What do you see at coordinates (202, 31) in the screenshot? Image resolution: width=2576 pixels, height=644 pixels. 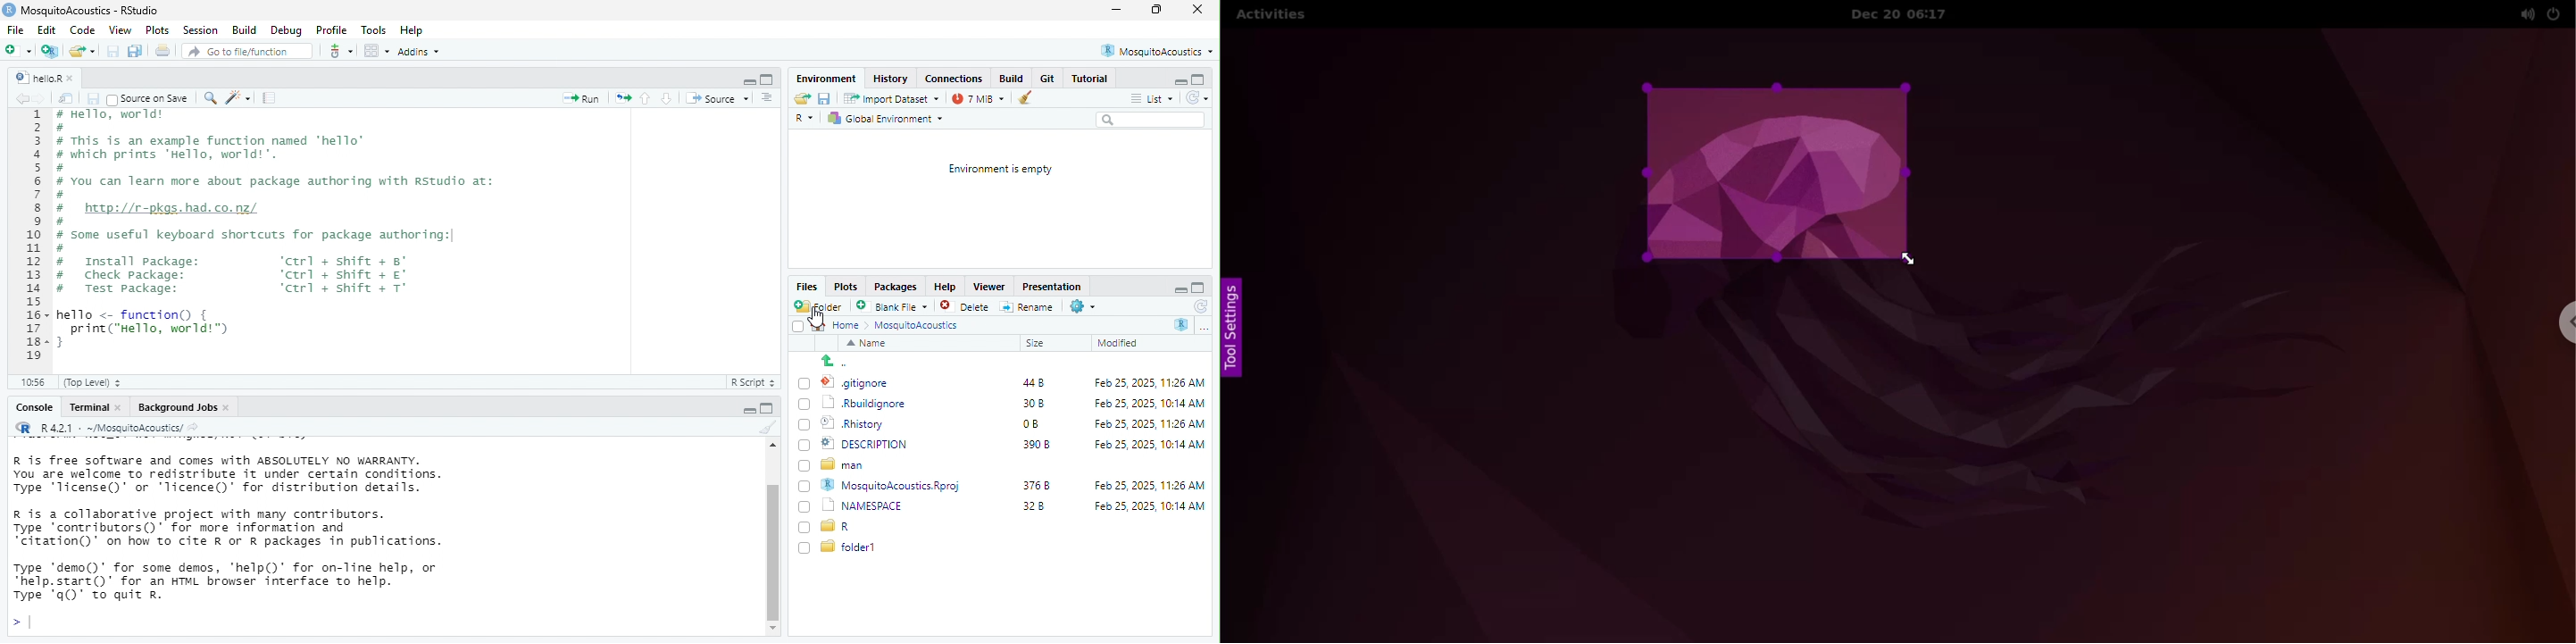 I see `Session` at bounding box center [202, 31].